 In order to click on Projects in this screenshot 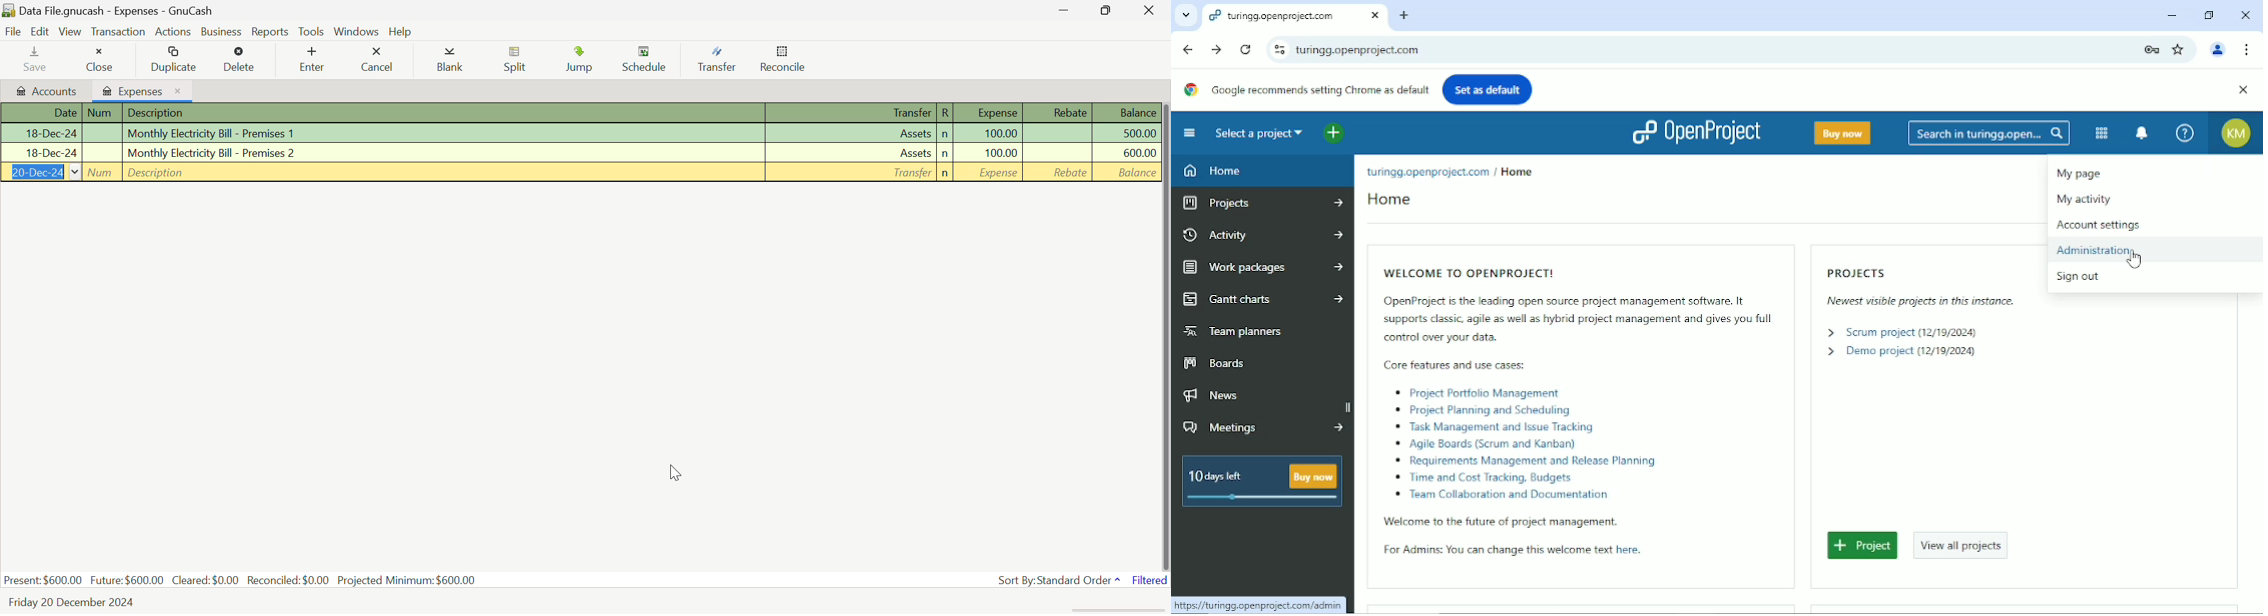, I will do `click(1264, 203)`.